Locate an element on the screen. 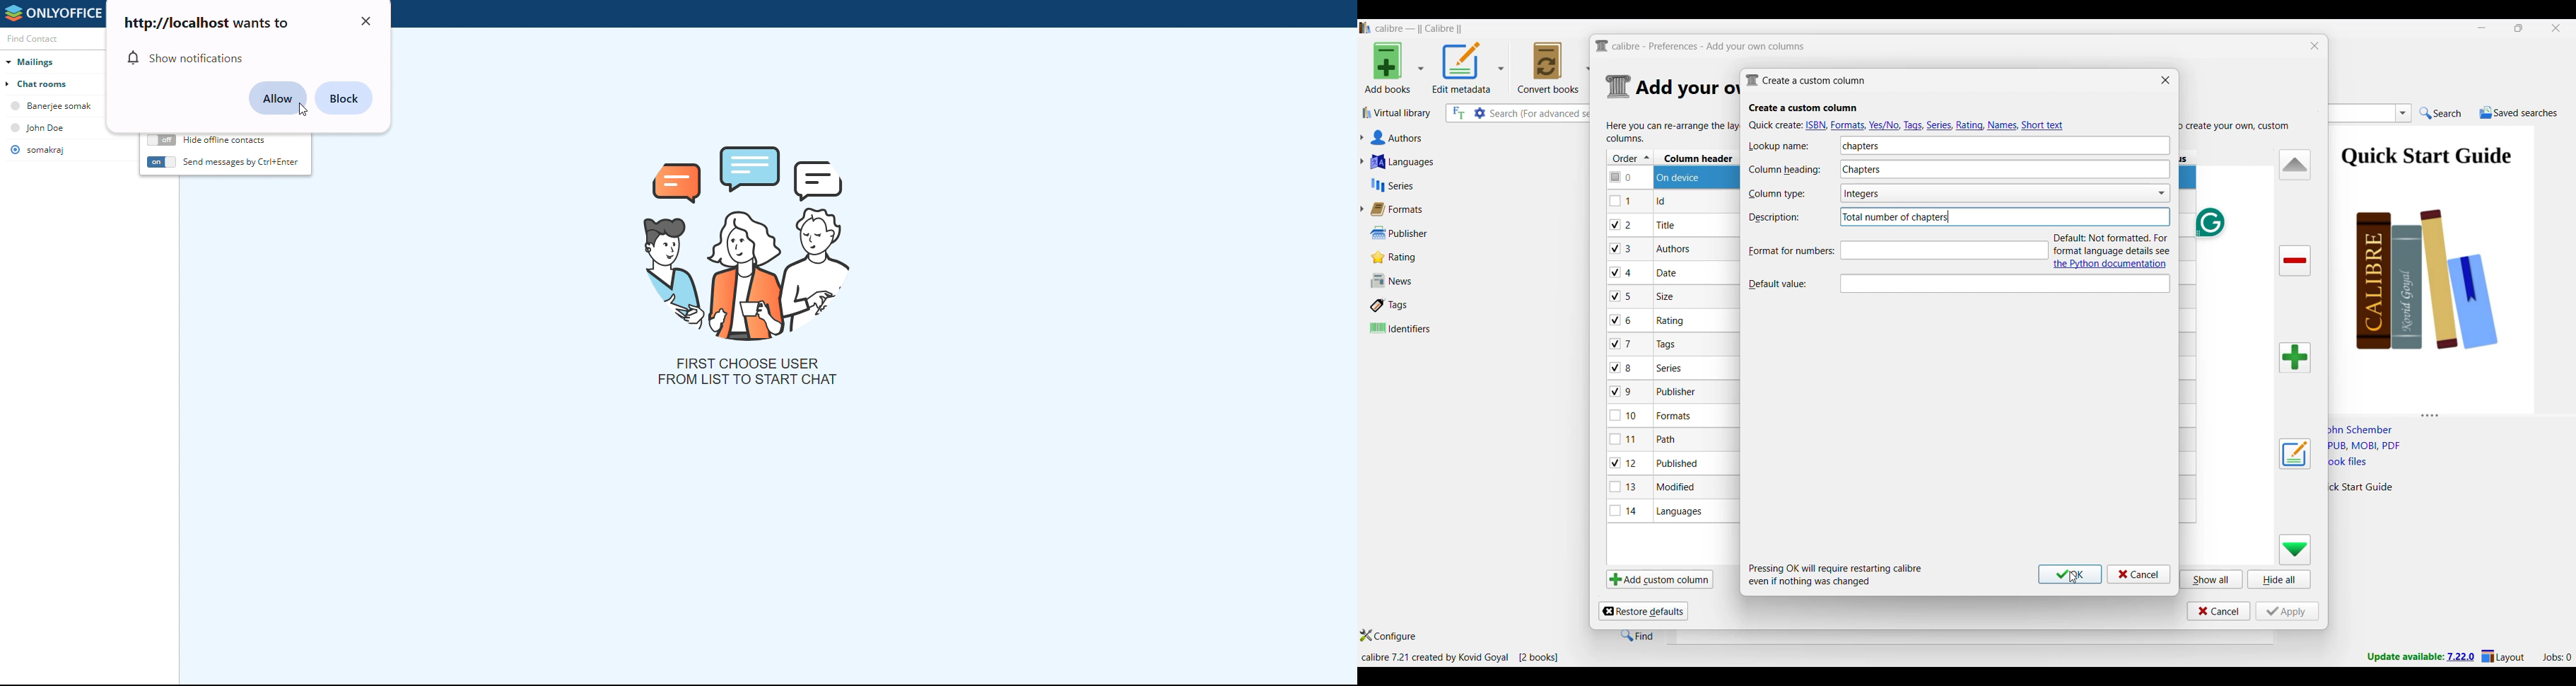  checkbox - 3 is located at coordinates (1622, 249).